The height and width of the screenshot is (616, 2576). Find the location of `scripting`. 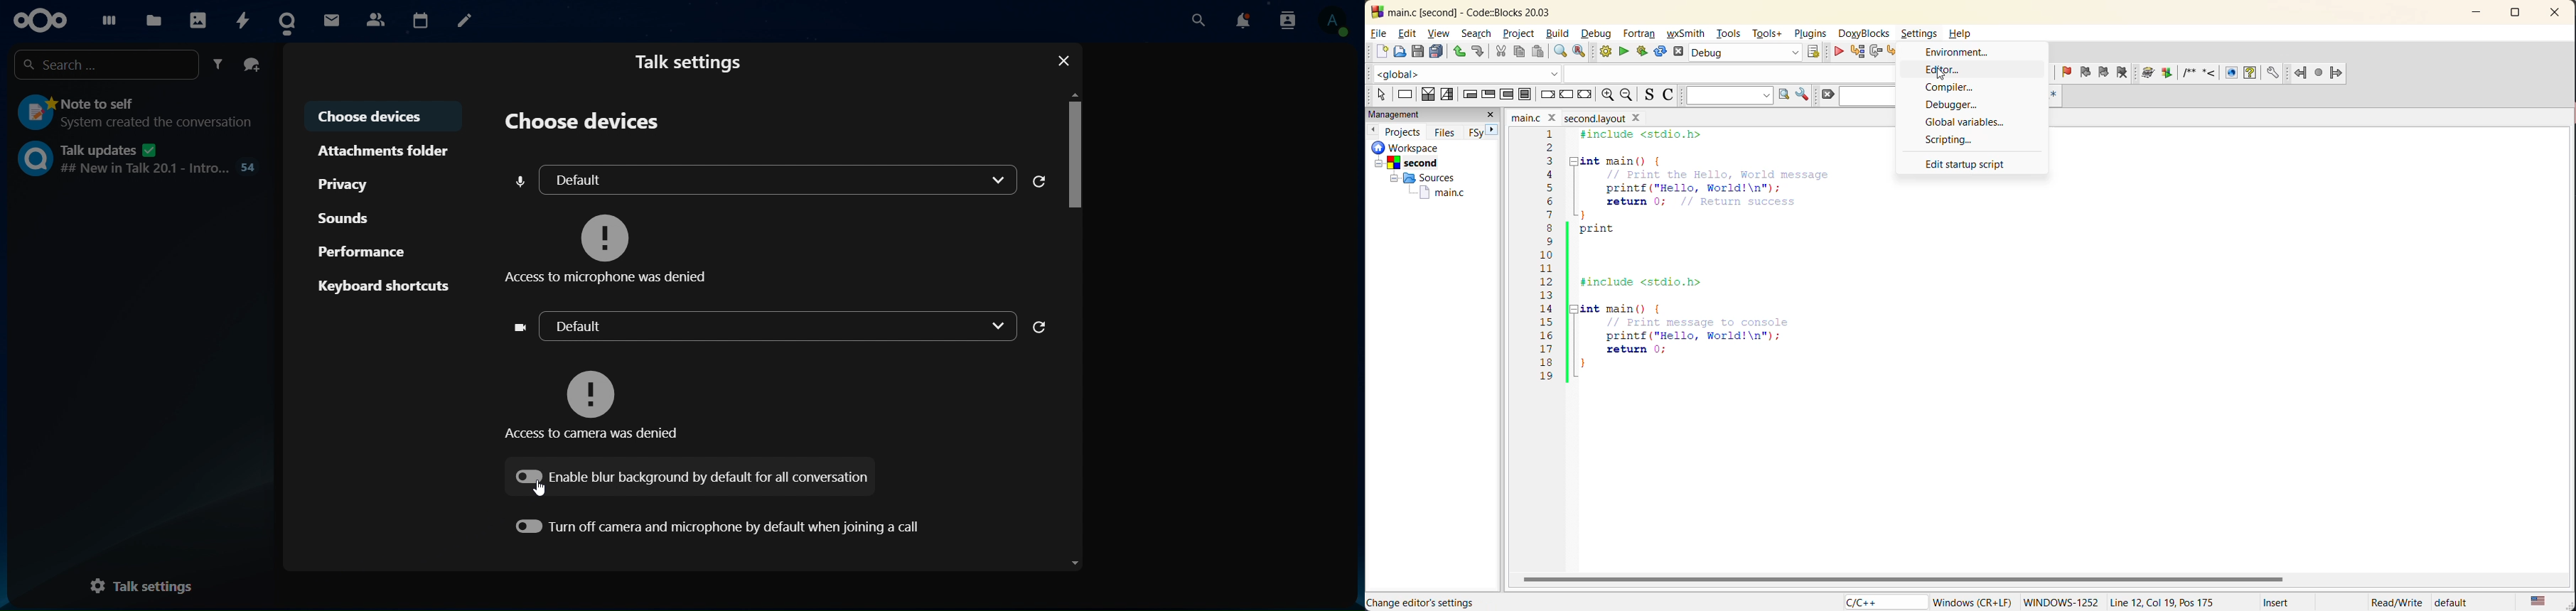

scripting is located at coordinates (1955, 141).